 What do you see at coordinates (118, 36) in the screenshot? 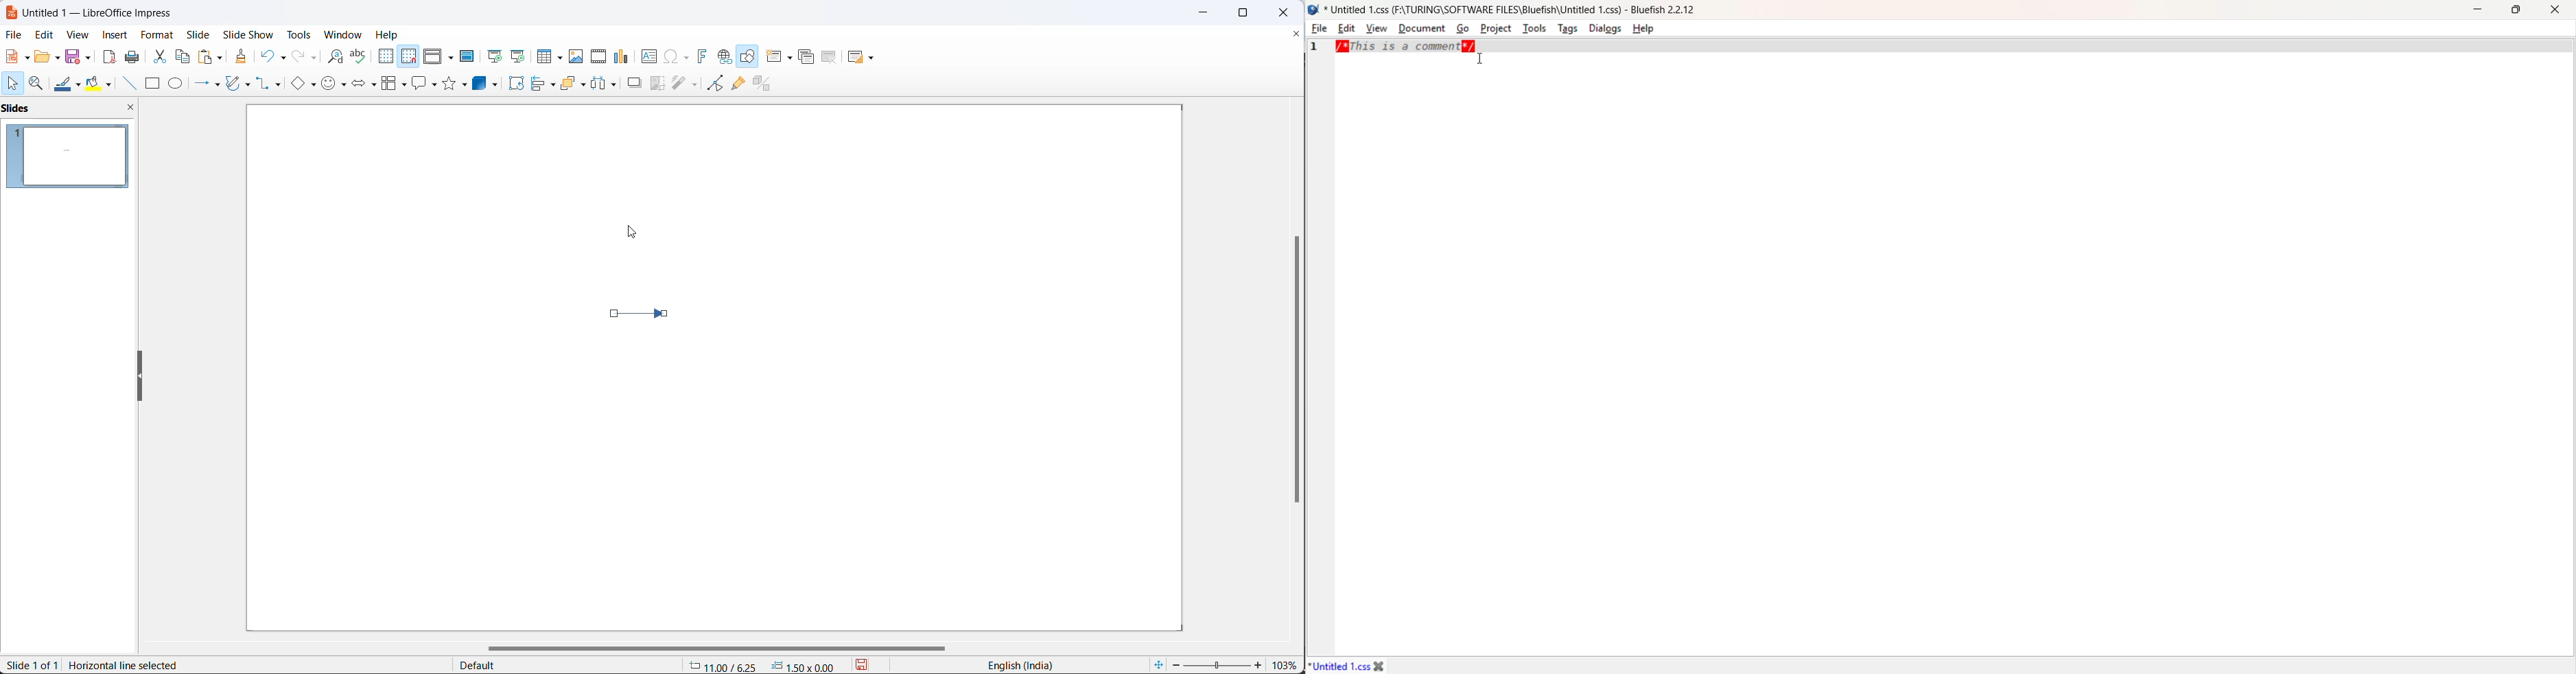
I see `insert ` at bounding box center [118, 36].